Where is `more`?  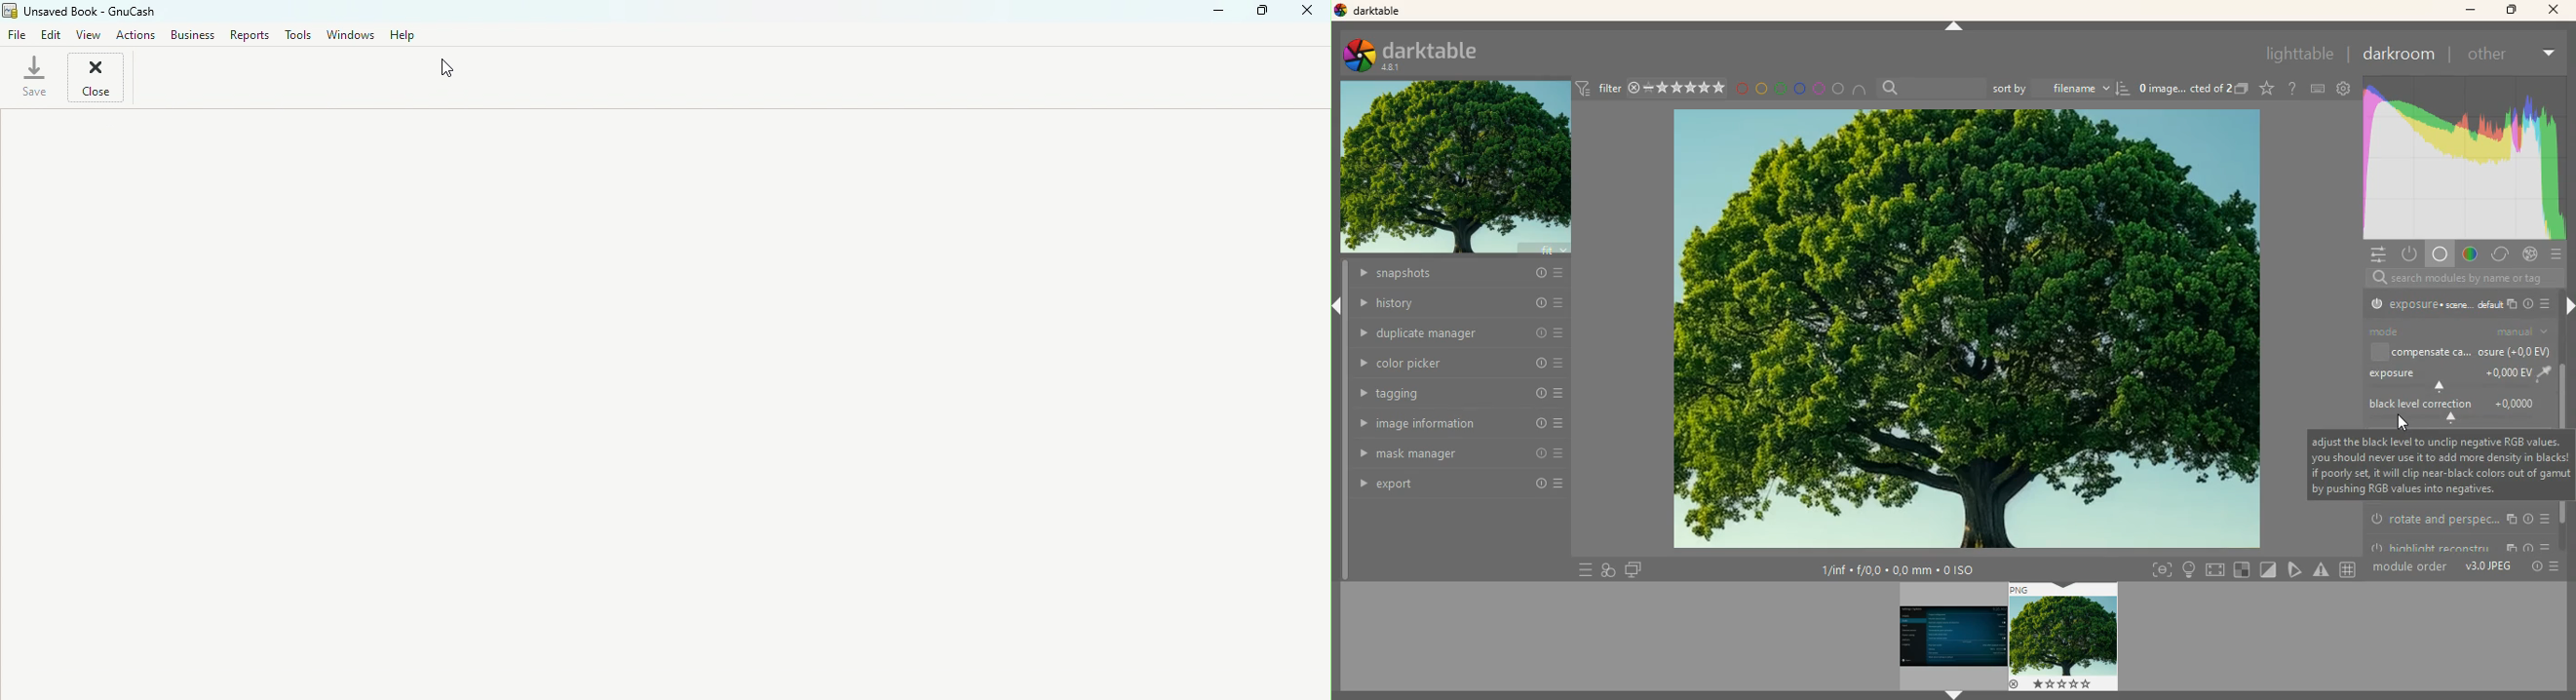 more is located at coordinates (1580, 569).